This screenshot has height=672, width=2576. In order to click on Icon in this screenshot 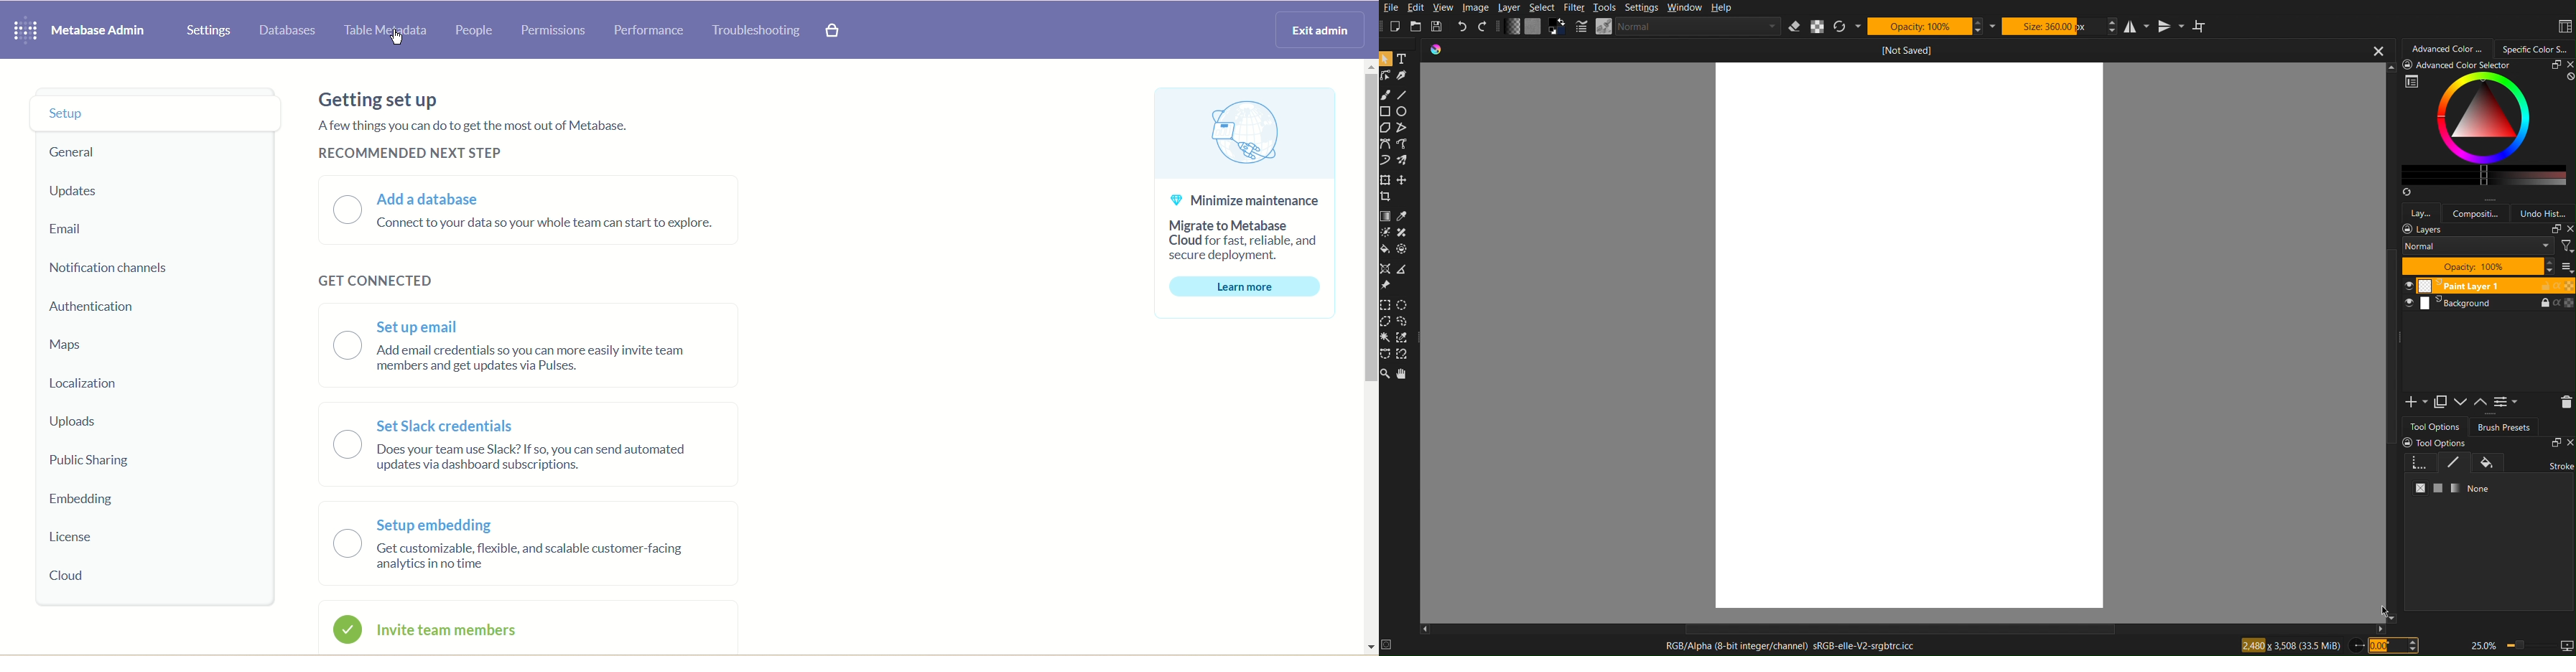, I will do `click(1246, 133)`.